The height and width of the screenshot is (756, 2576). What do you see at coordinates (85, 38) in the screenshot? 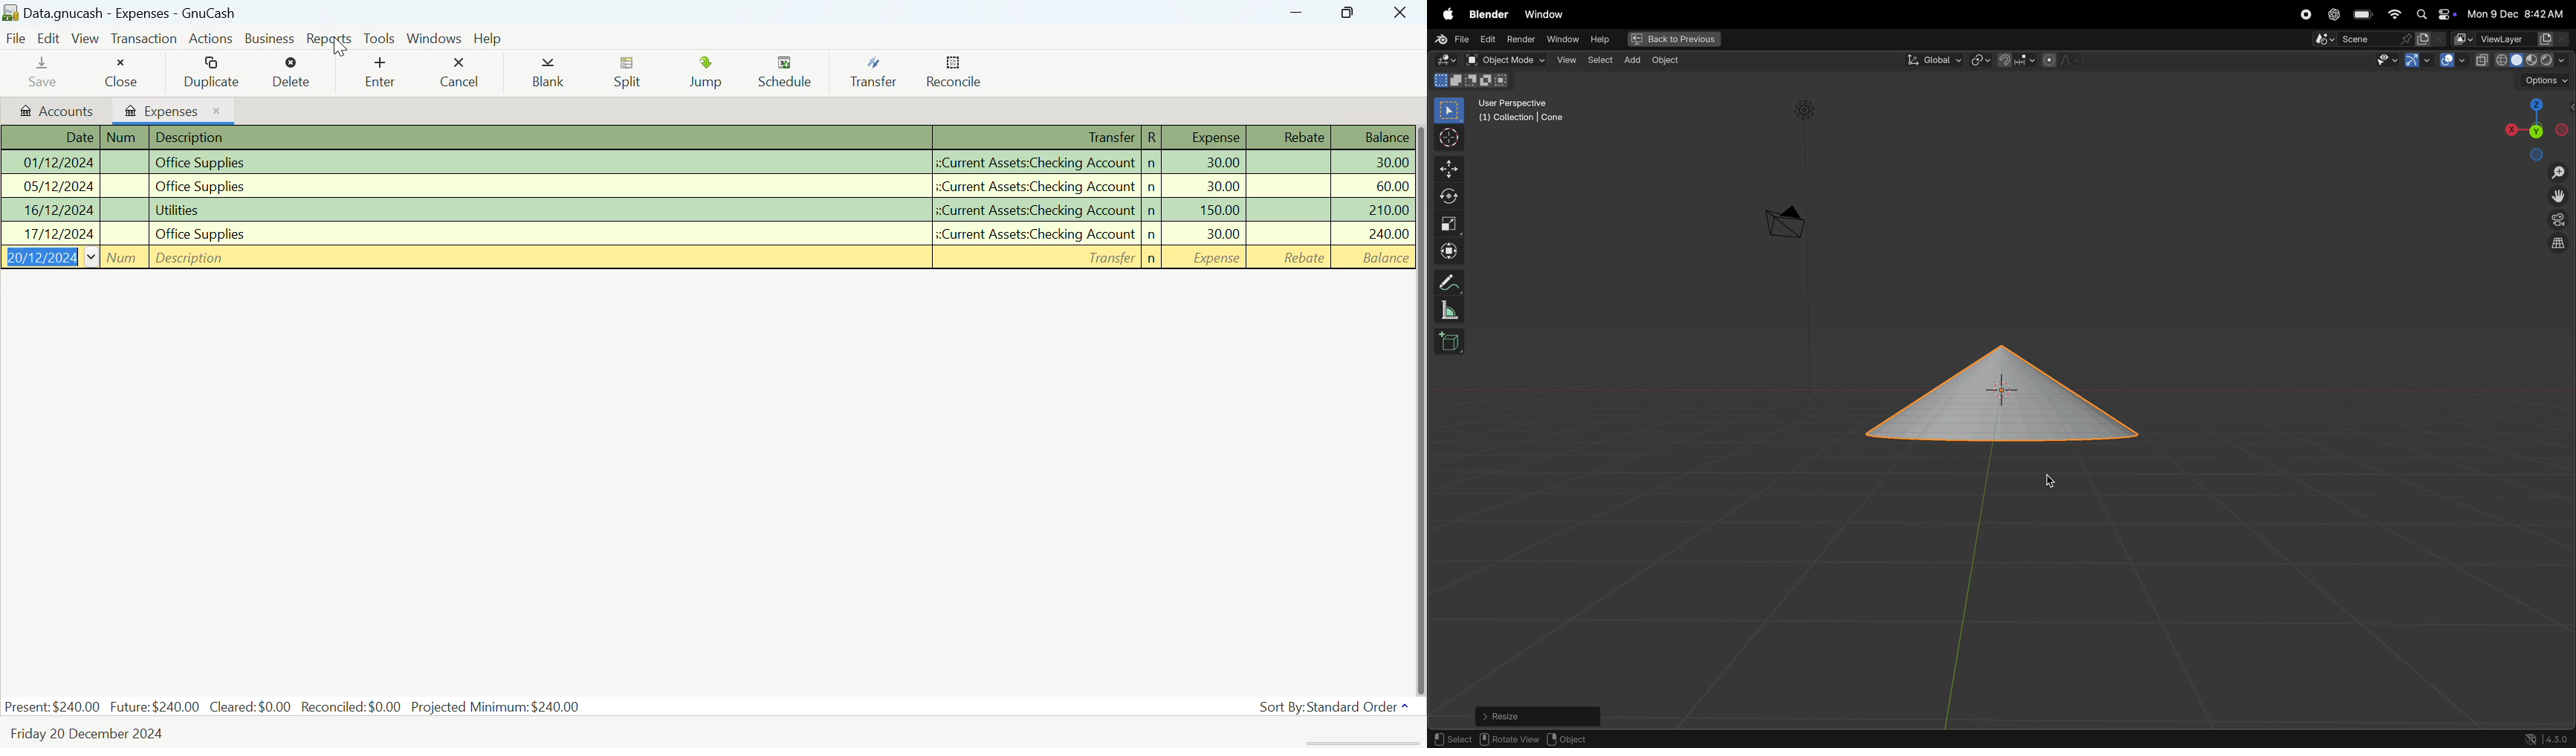
I see `View` at bounding box center [85, 38].